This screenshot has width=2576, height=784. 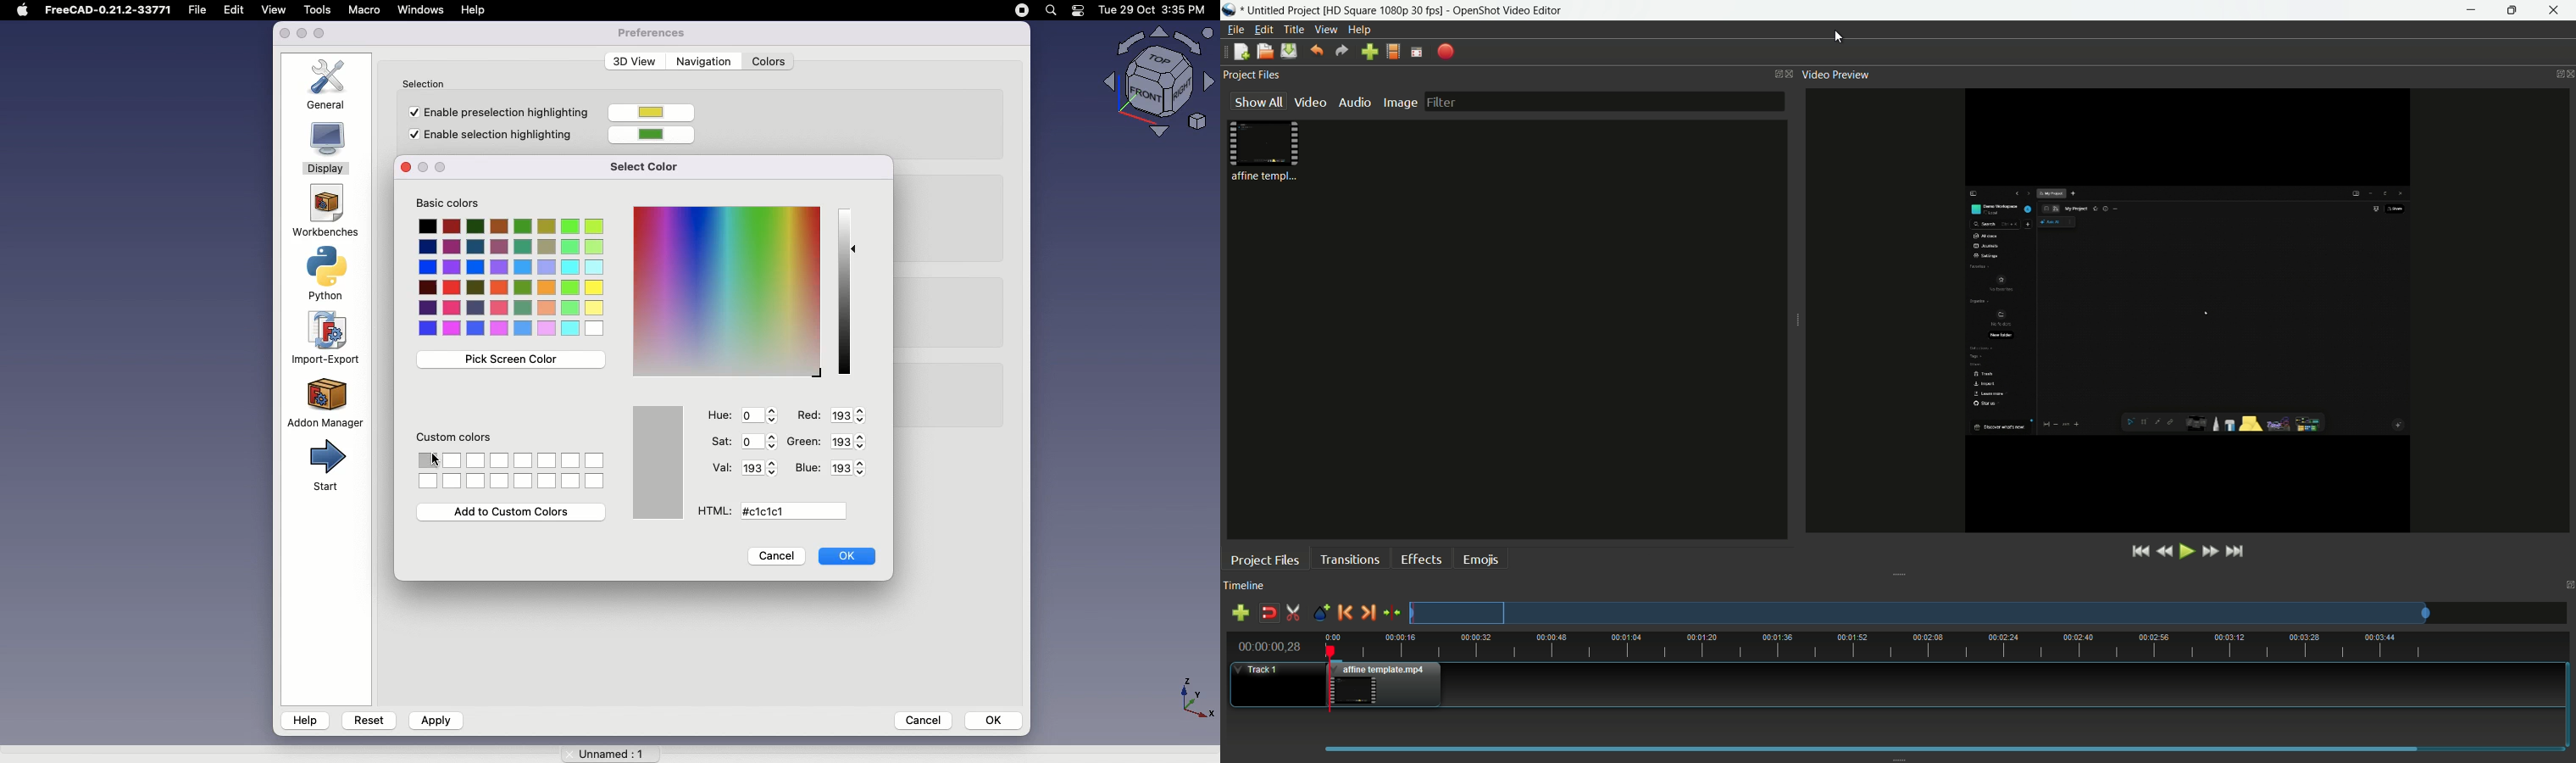 I want to click on Colors, so click(x=513, y=278).